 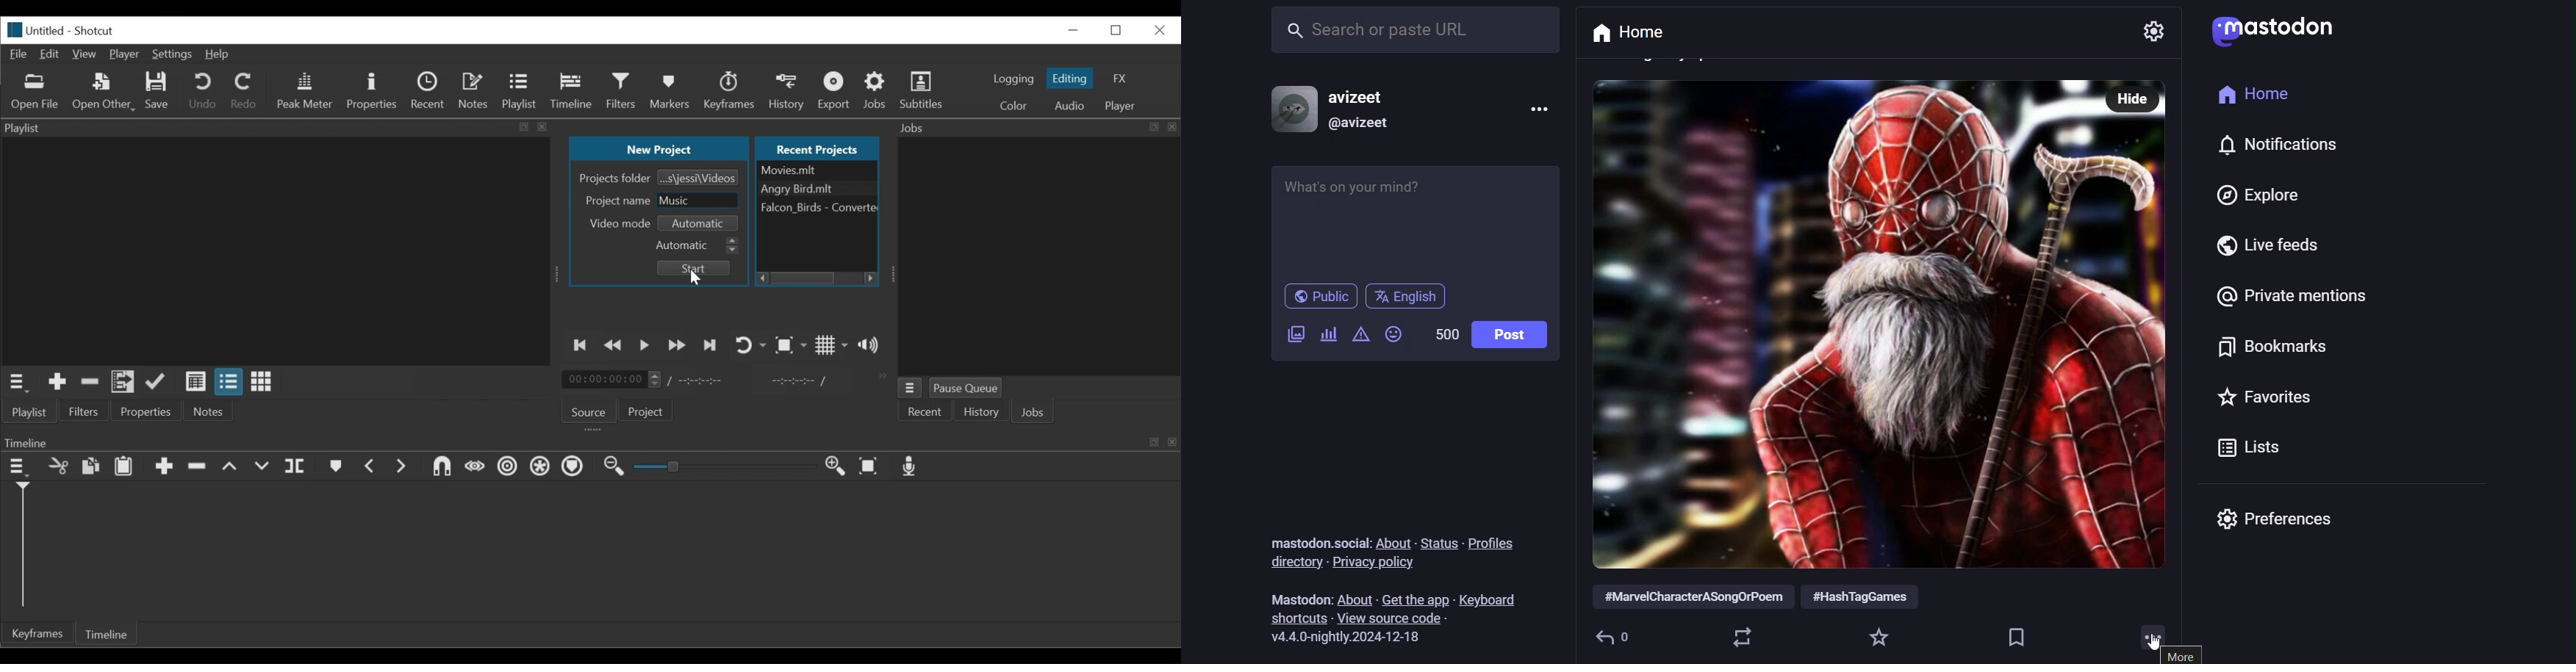 I want to click on emojis, so click(x=1395, y=336).